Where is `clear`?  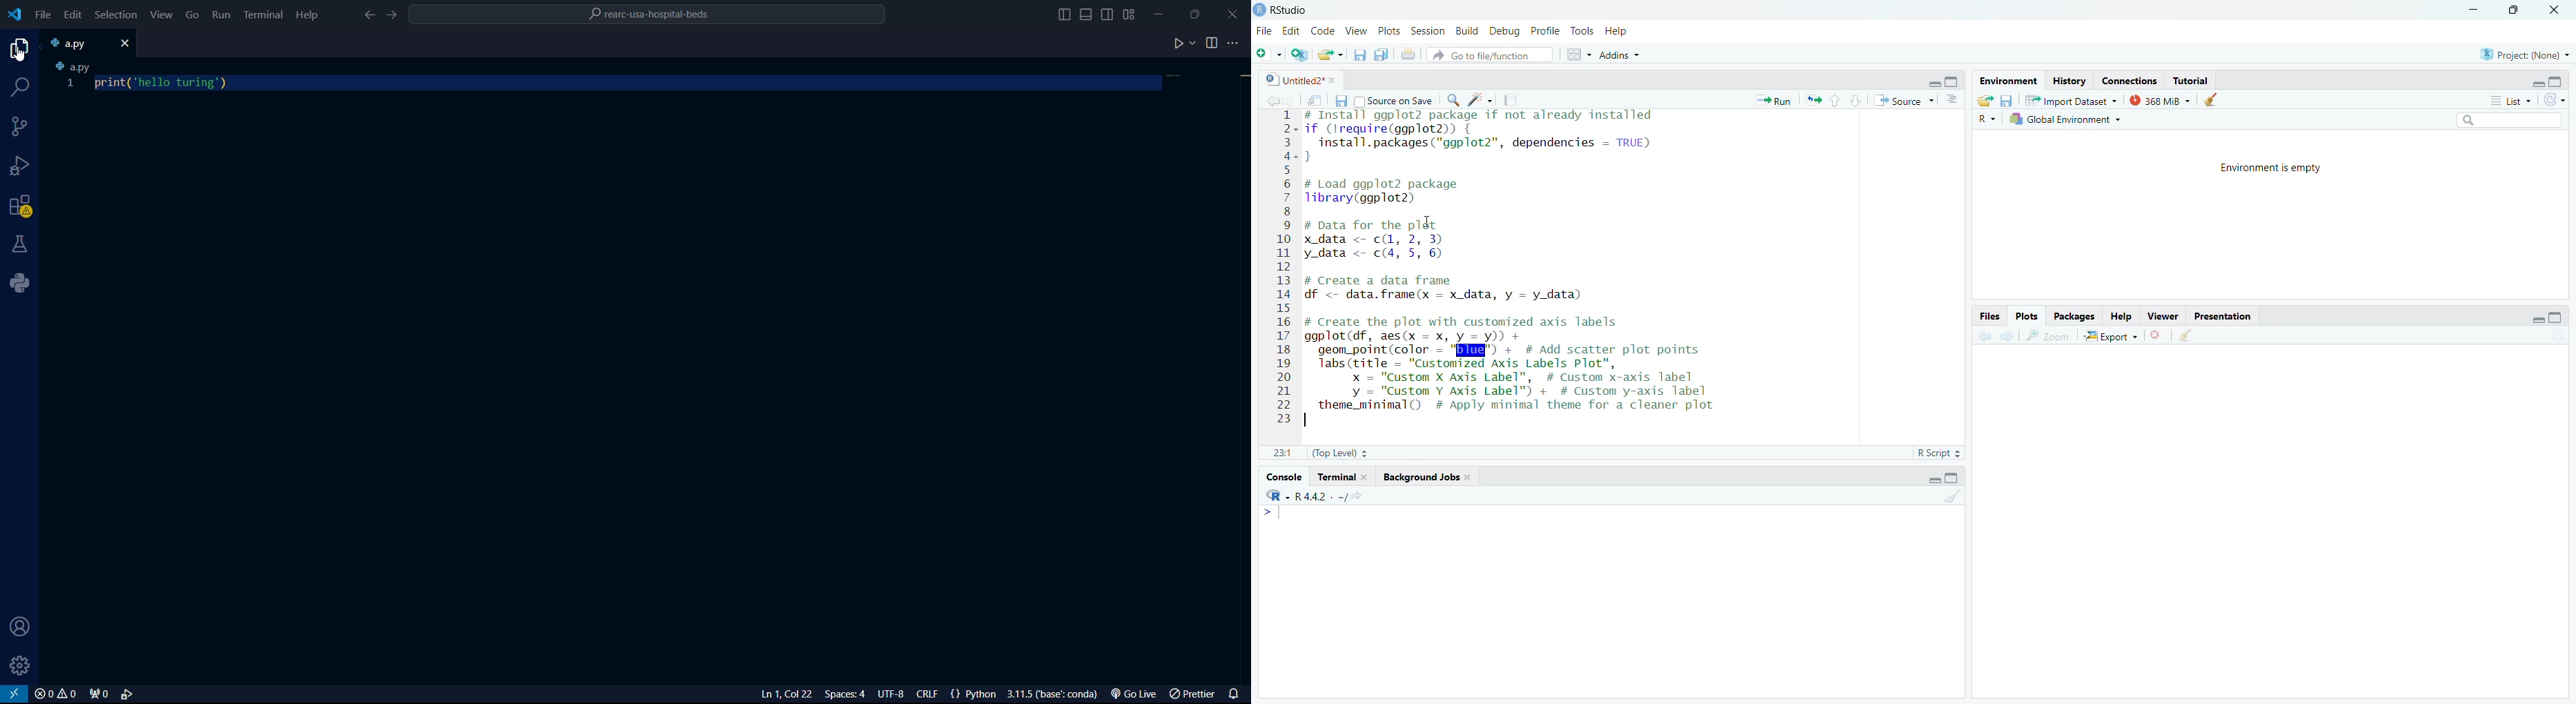 clear is located at coordinates (2214, 101).